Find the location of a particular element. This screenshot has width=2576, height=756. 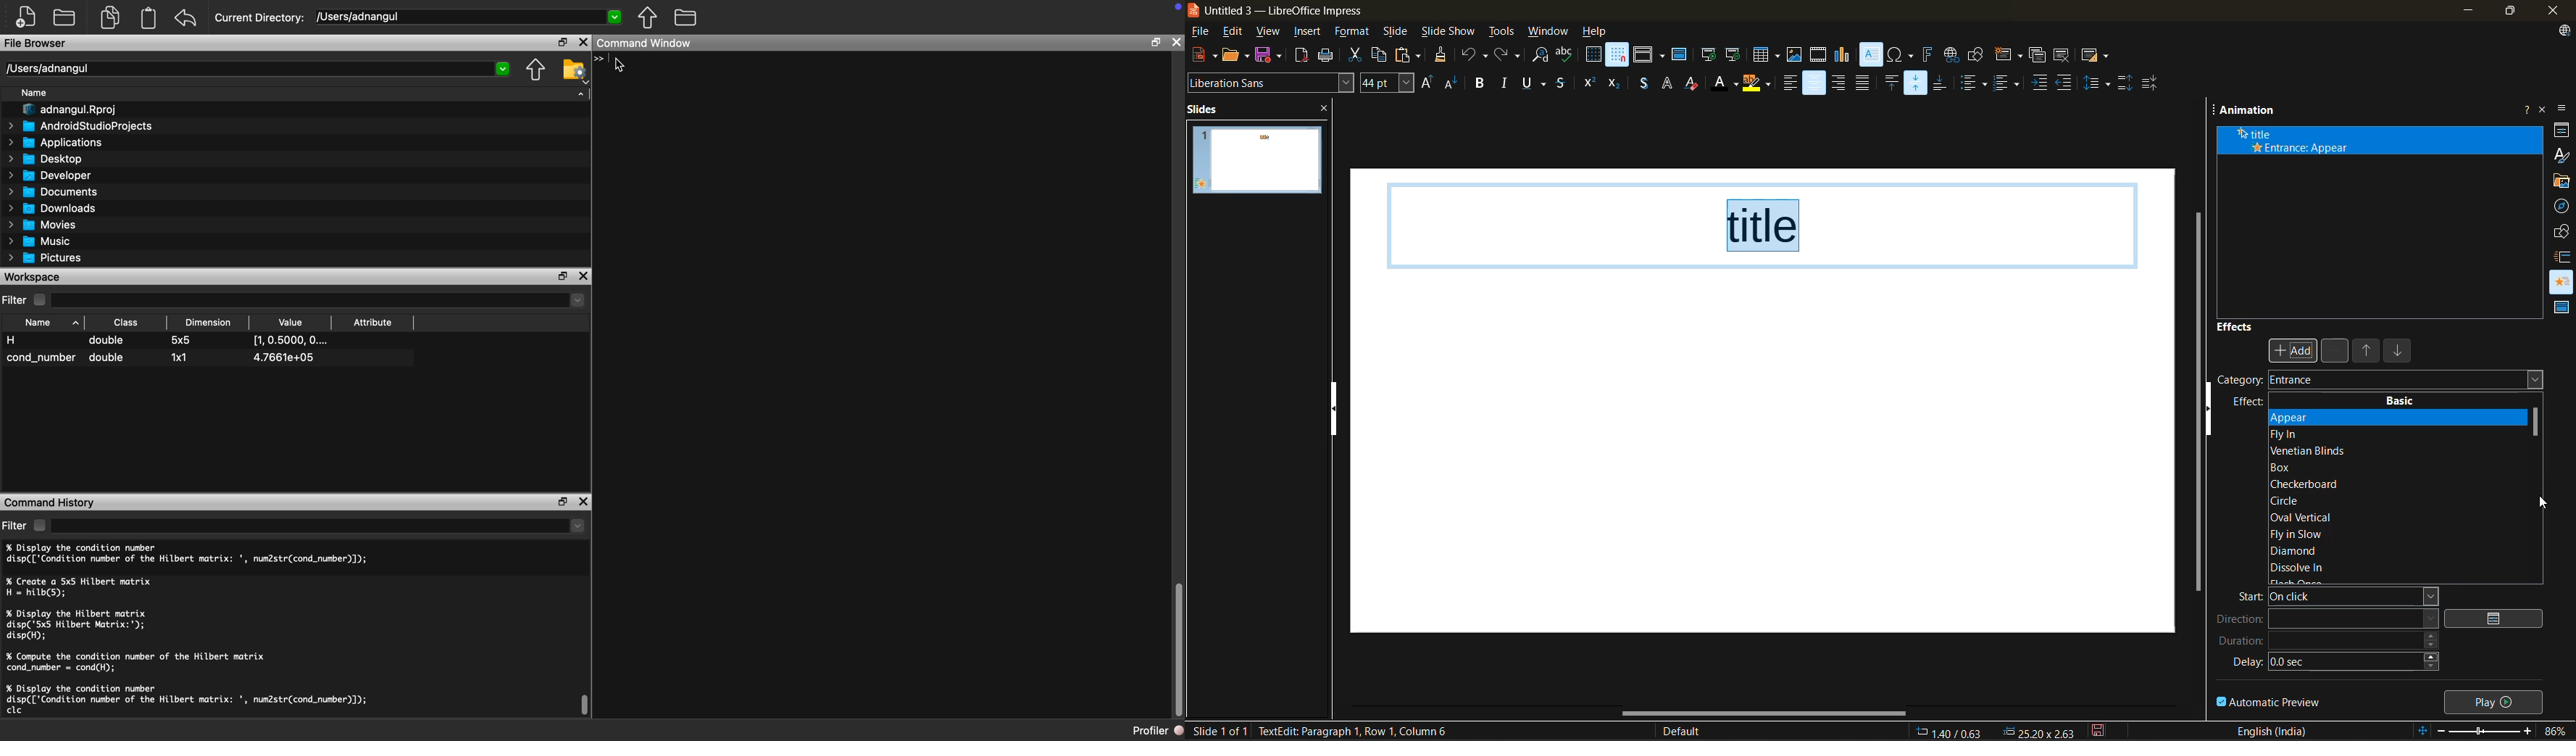

print is located at coordinates (1330, 55).